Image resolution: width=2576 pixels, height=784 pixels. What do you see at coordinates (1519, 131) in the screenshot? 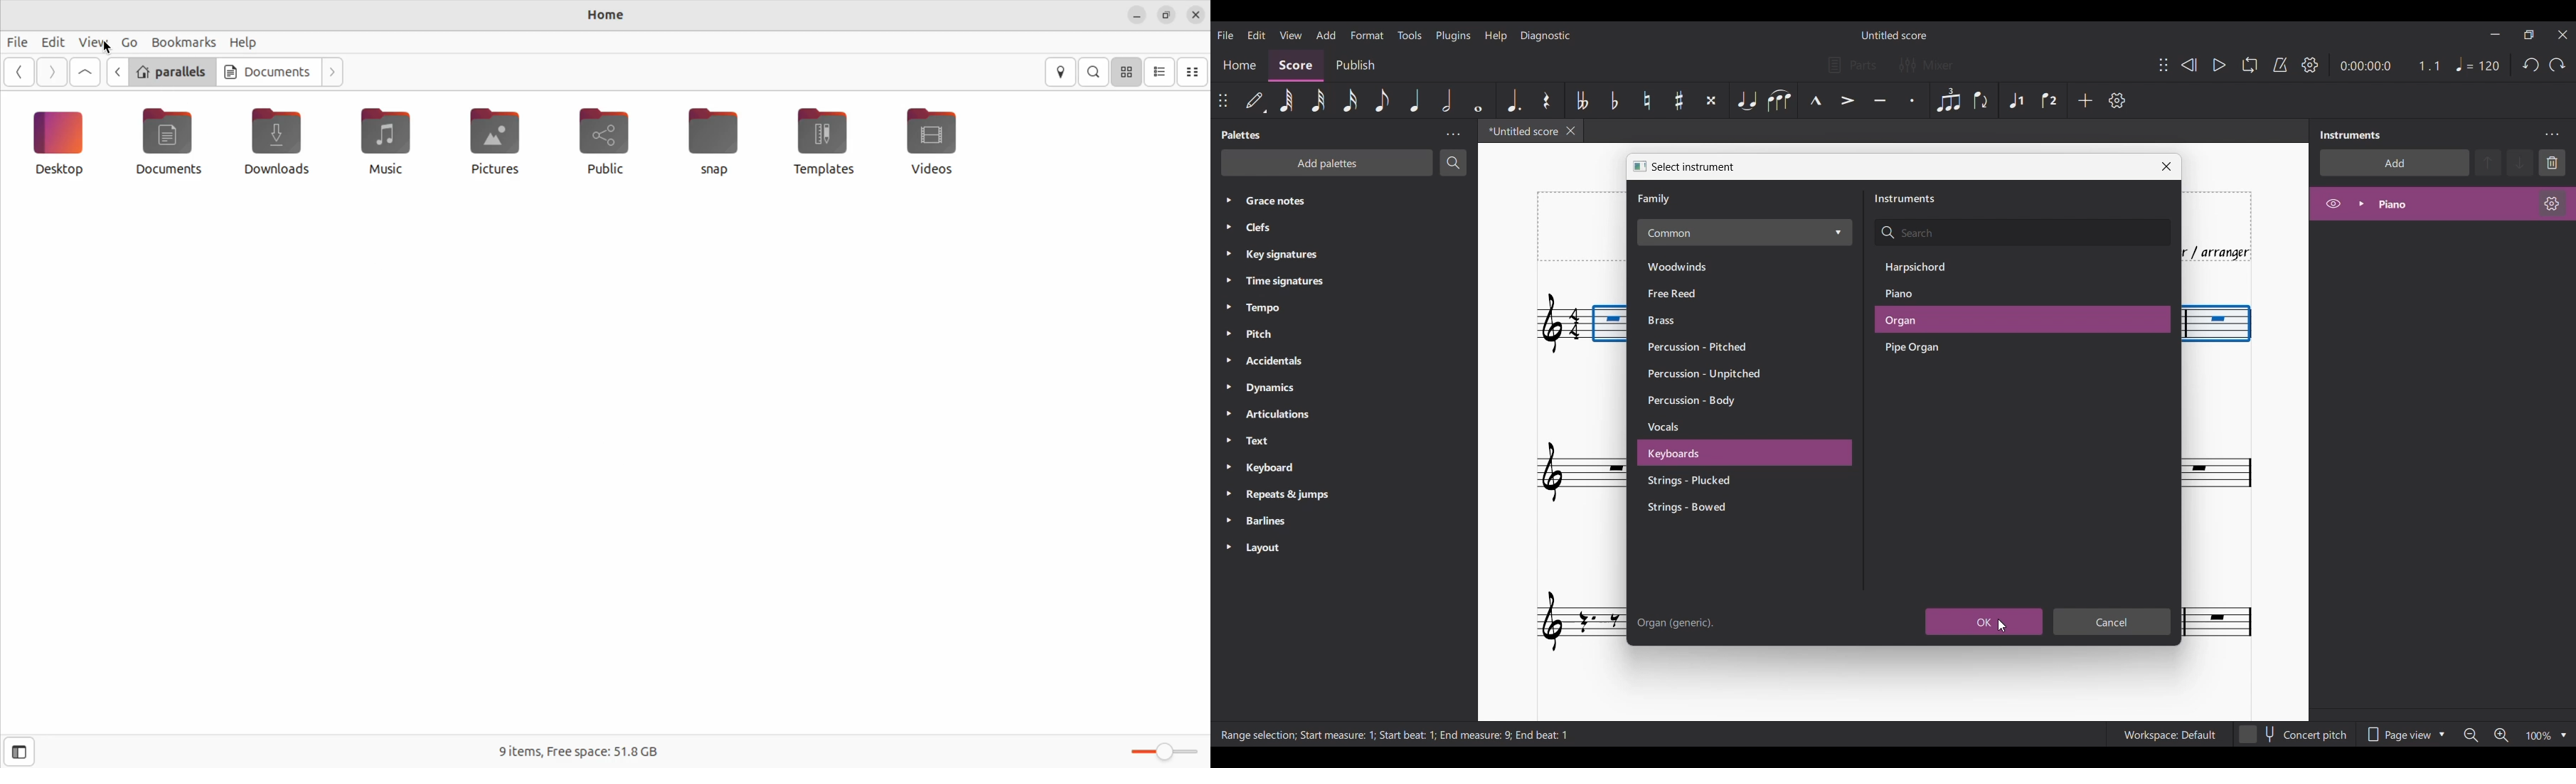
I see `Current tab` at bounding box center [1519, 131].